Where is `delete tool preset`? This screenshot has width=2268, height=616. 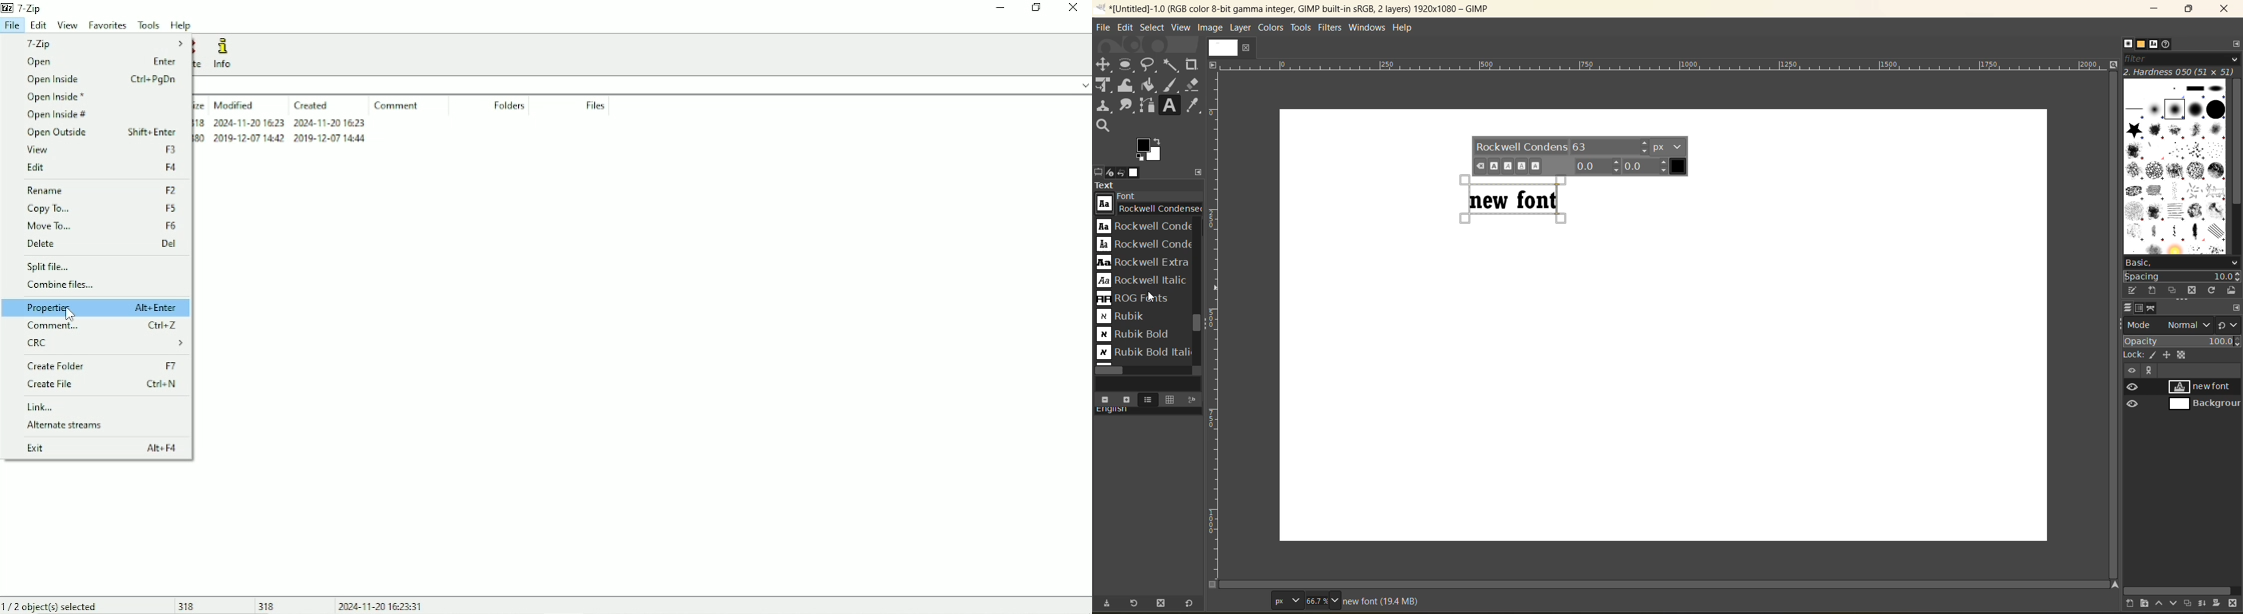 delete tool preset is located at coordinates (1161, 605).